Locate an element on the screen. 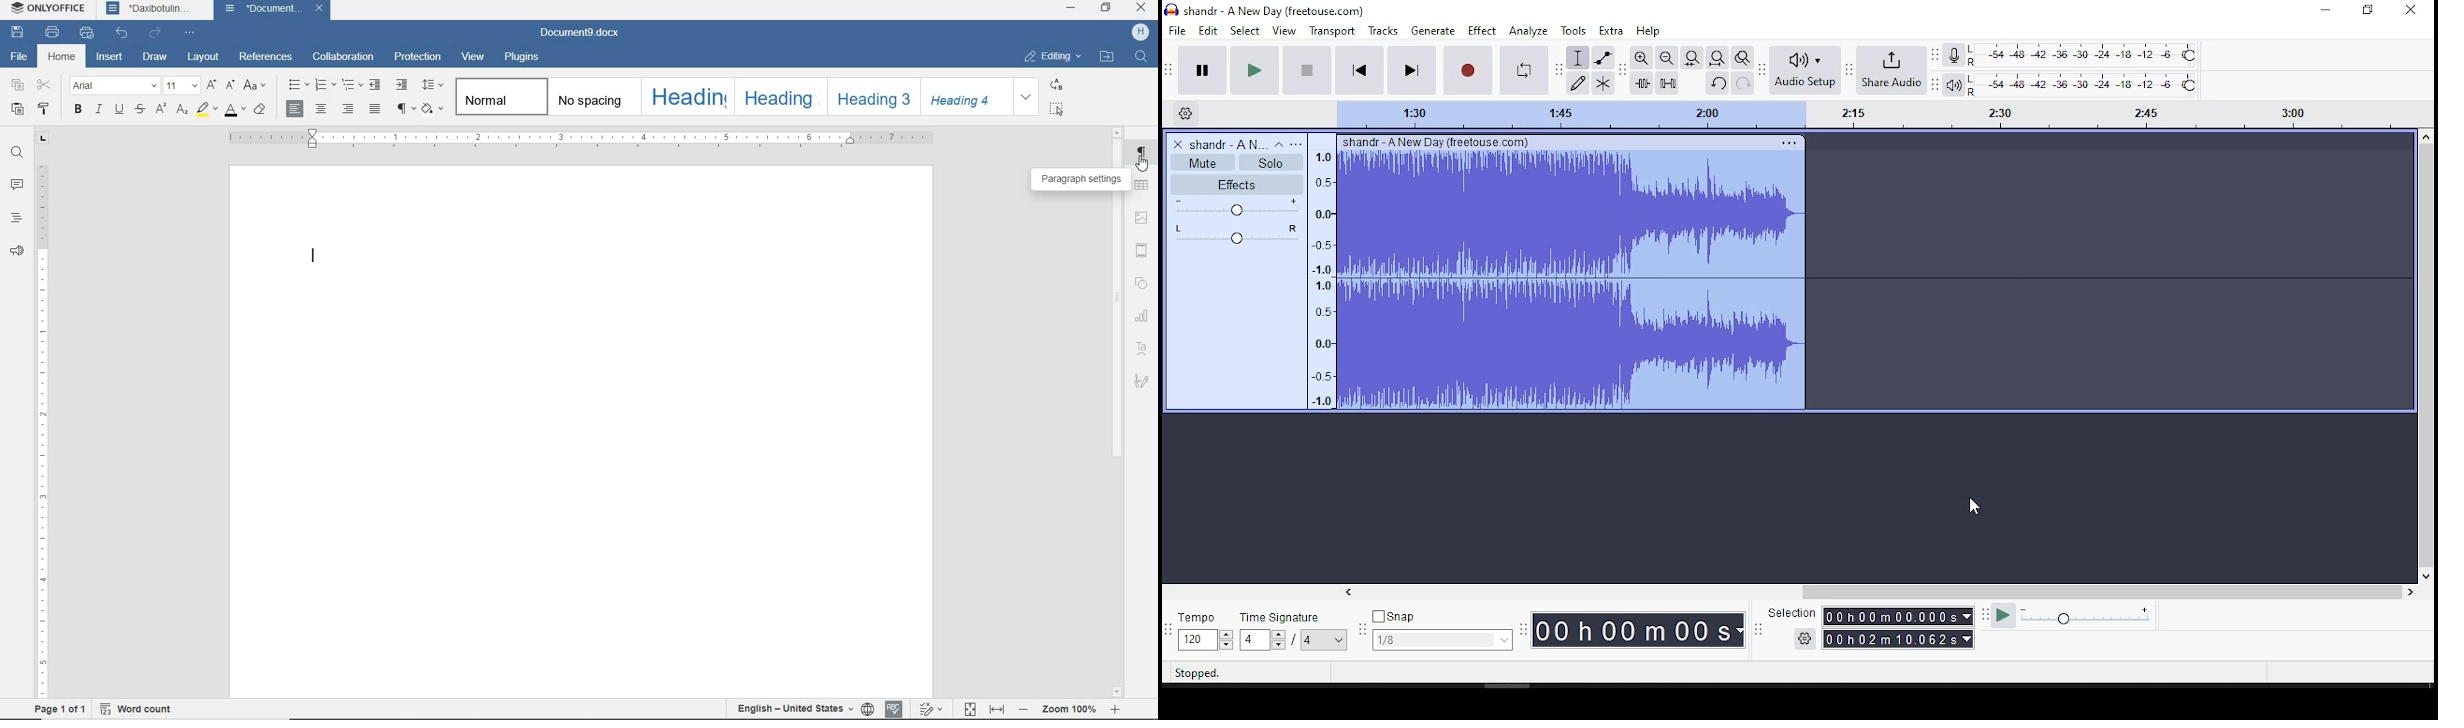 The height and width of the screenshot is (728, 2464). zoom in is located at coordinates (1641, 58).